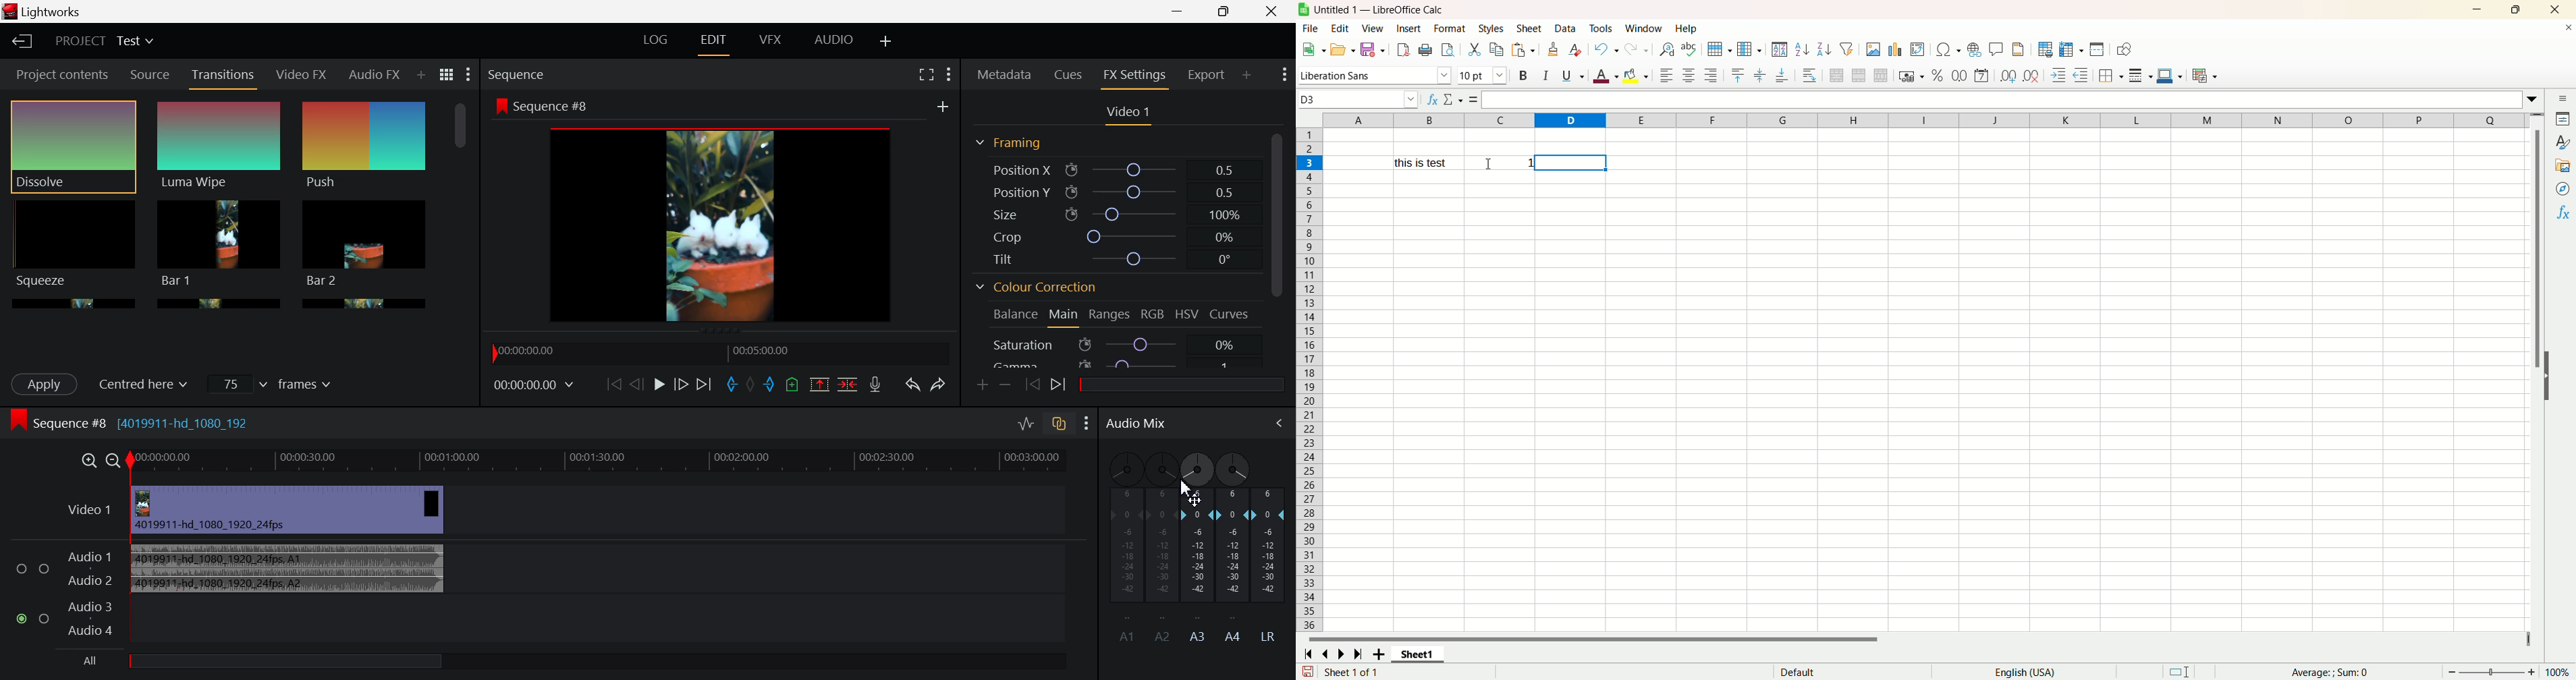  I want to click on toggle auto track sync, so click(1060, 427).